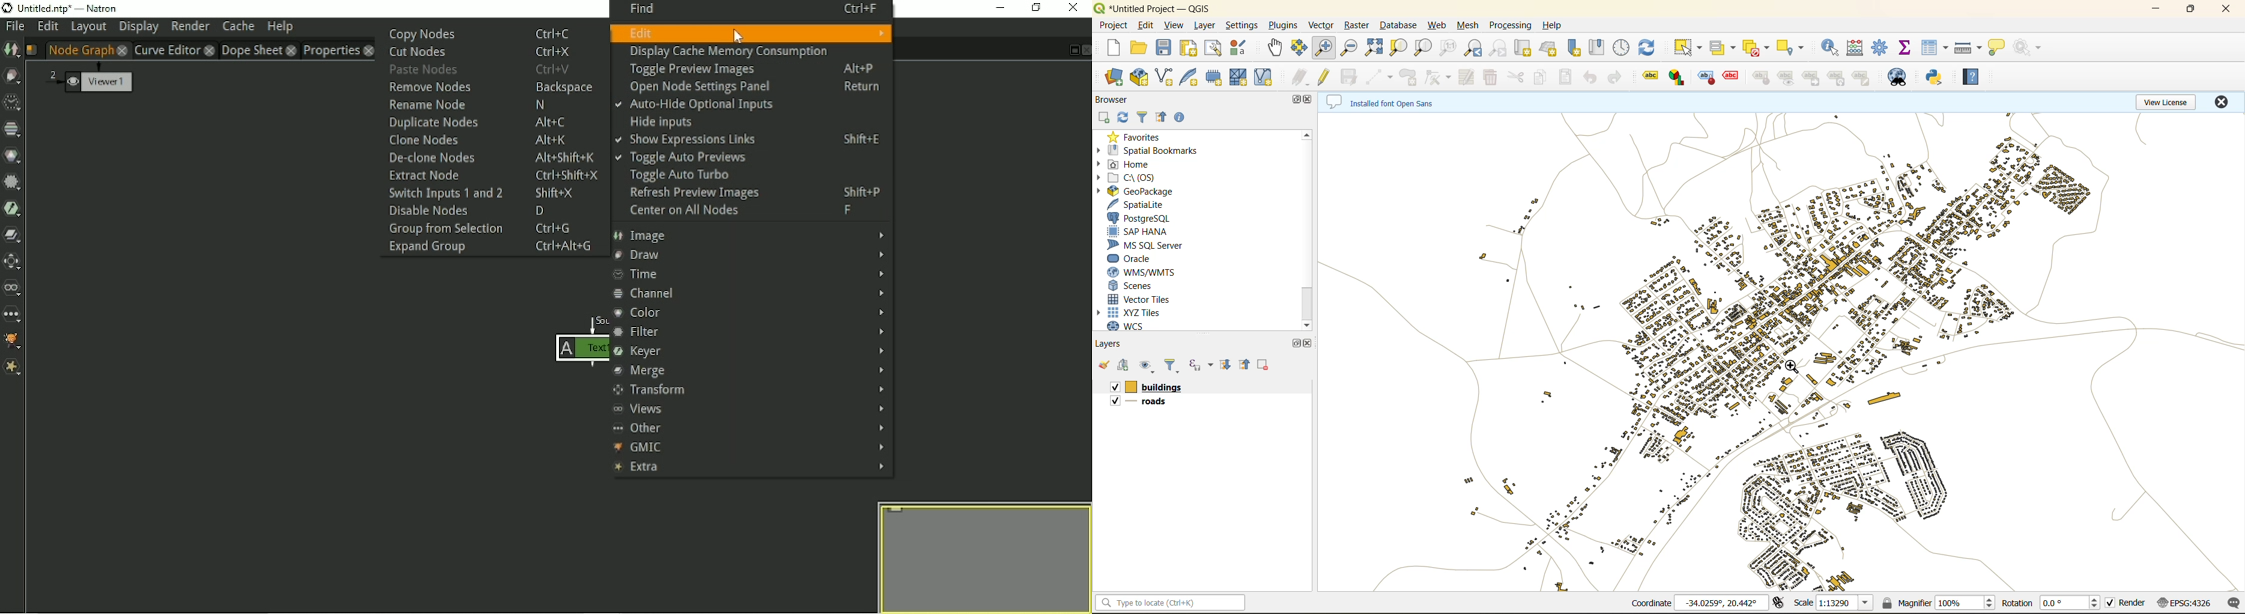  I want to click on Node Graph, so click(80, 50).